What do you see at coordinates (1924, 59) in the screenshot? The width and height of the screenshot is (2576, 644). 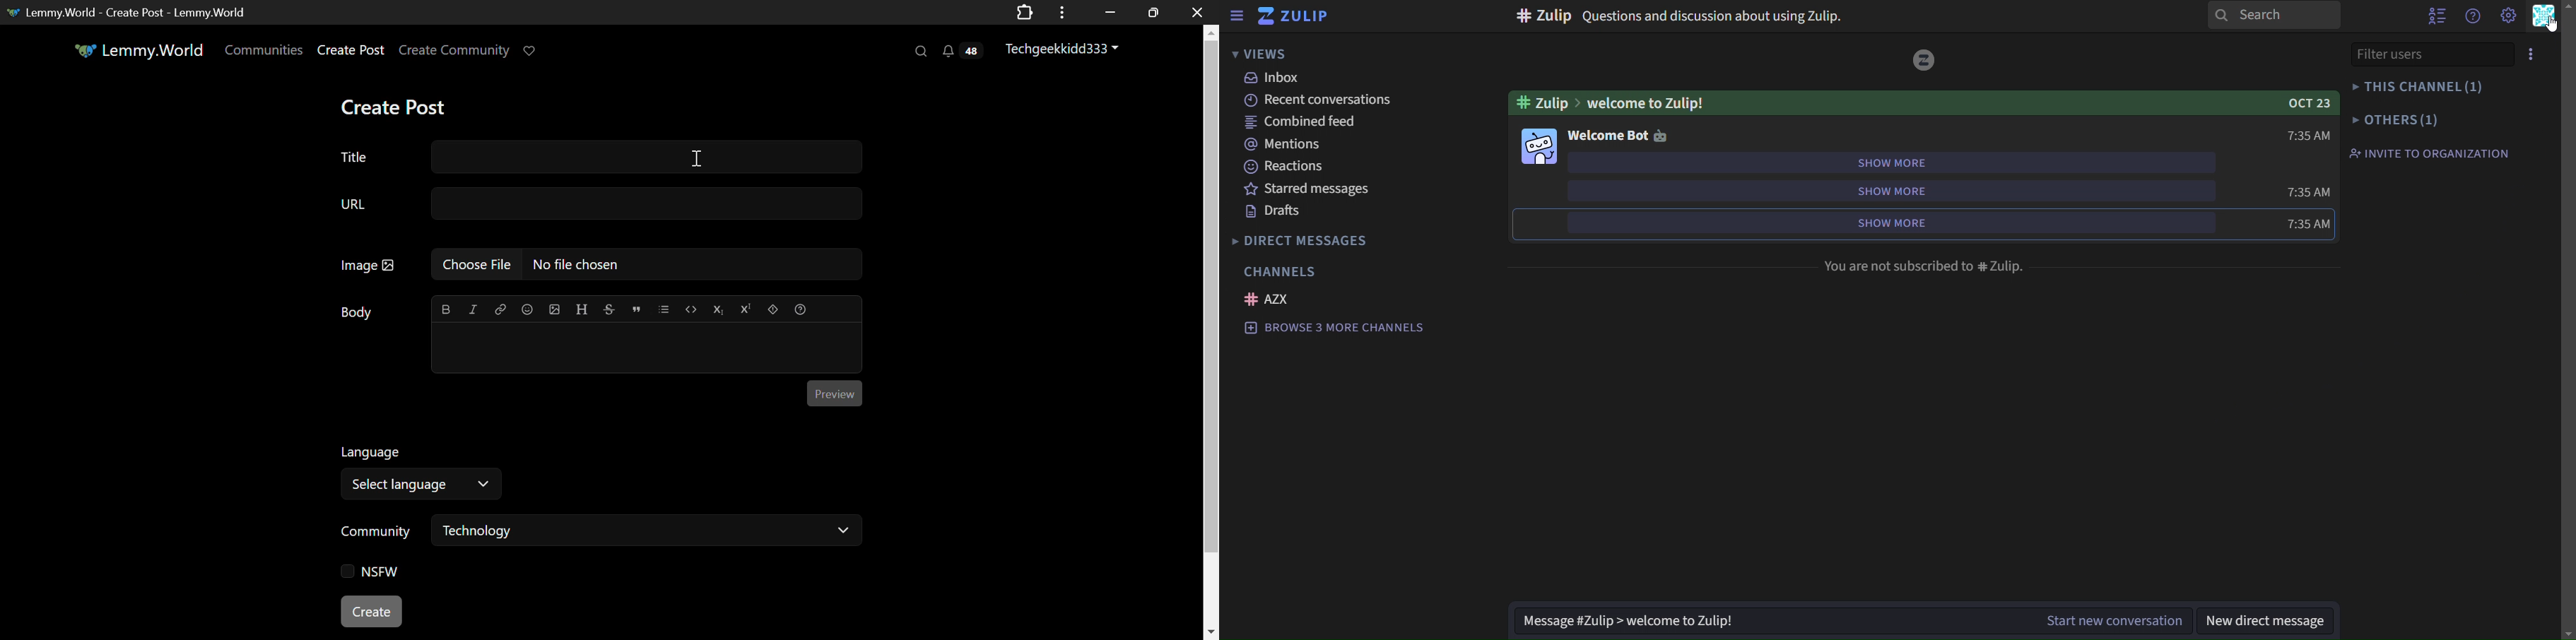 I see `icon` at bounding box center [1924, 59].